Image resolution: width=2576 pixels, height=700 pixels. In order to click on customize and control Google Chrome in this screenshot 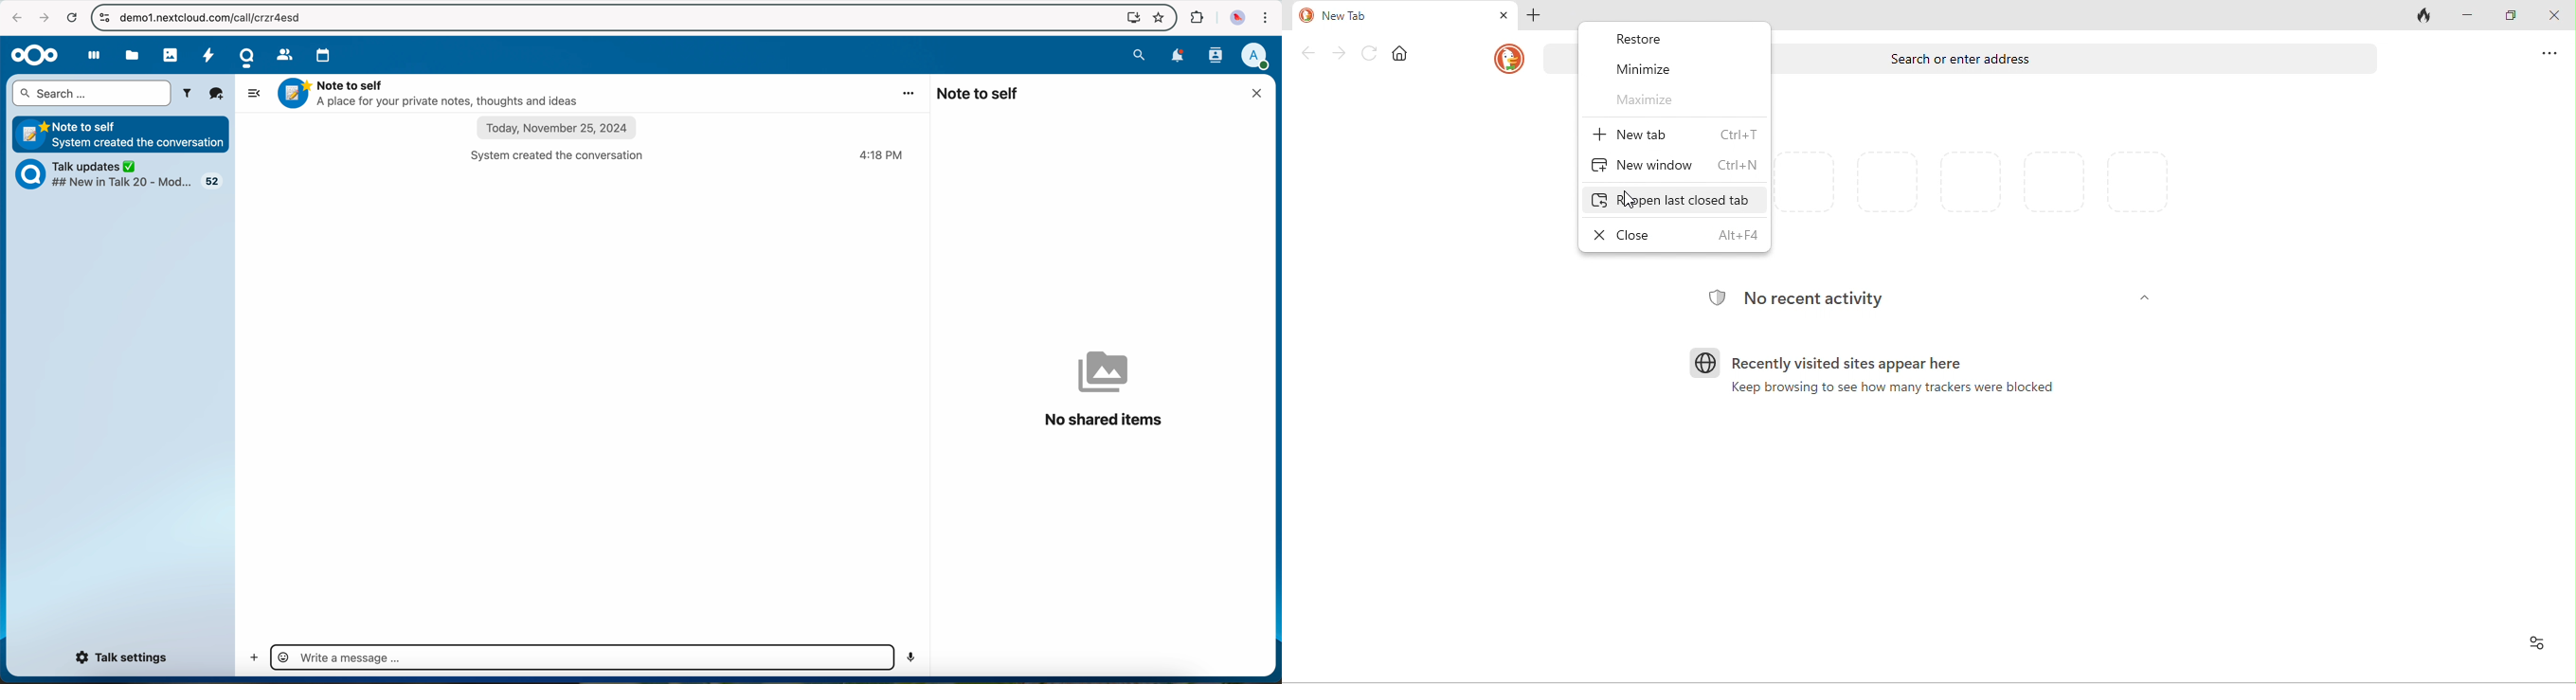, I will do `click(1267, 18)`.